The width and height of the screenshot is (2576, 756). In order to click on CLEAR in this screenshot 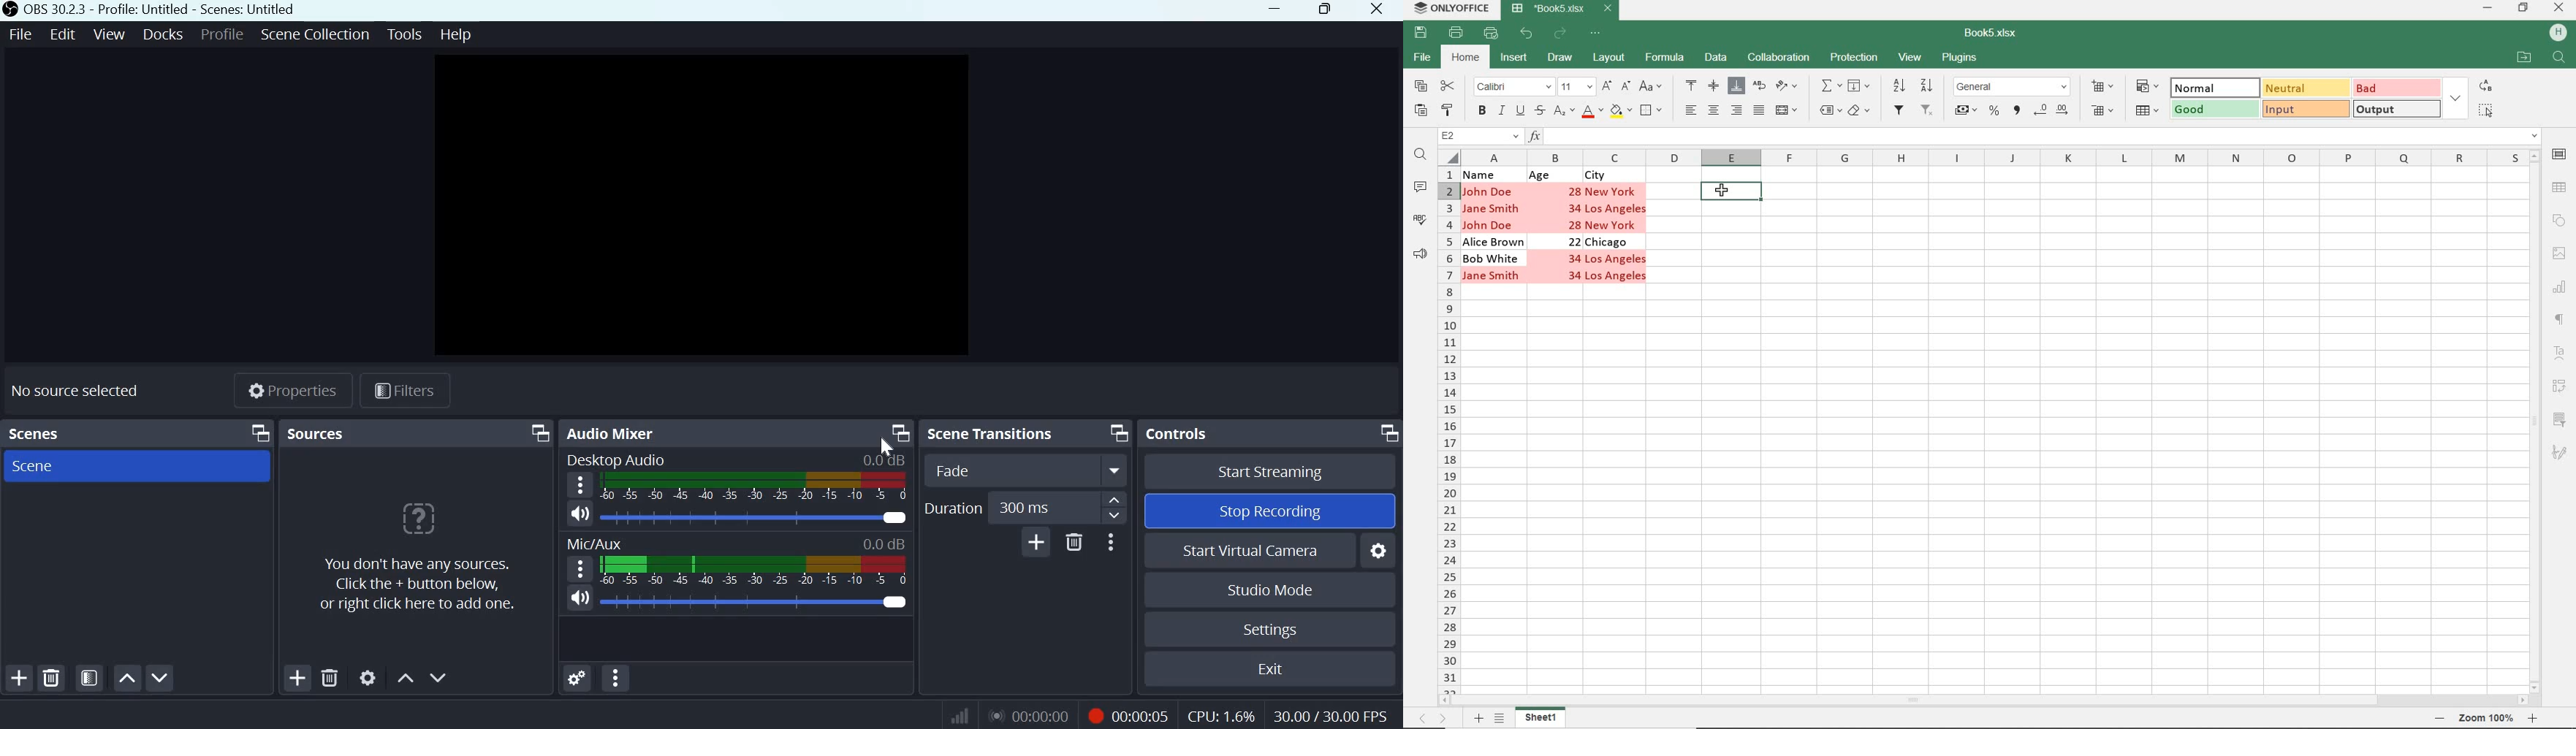, I will do `click(1863, 112)`.